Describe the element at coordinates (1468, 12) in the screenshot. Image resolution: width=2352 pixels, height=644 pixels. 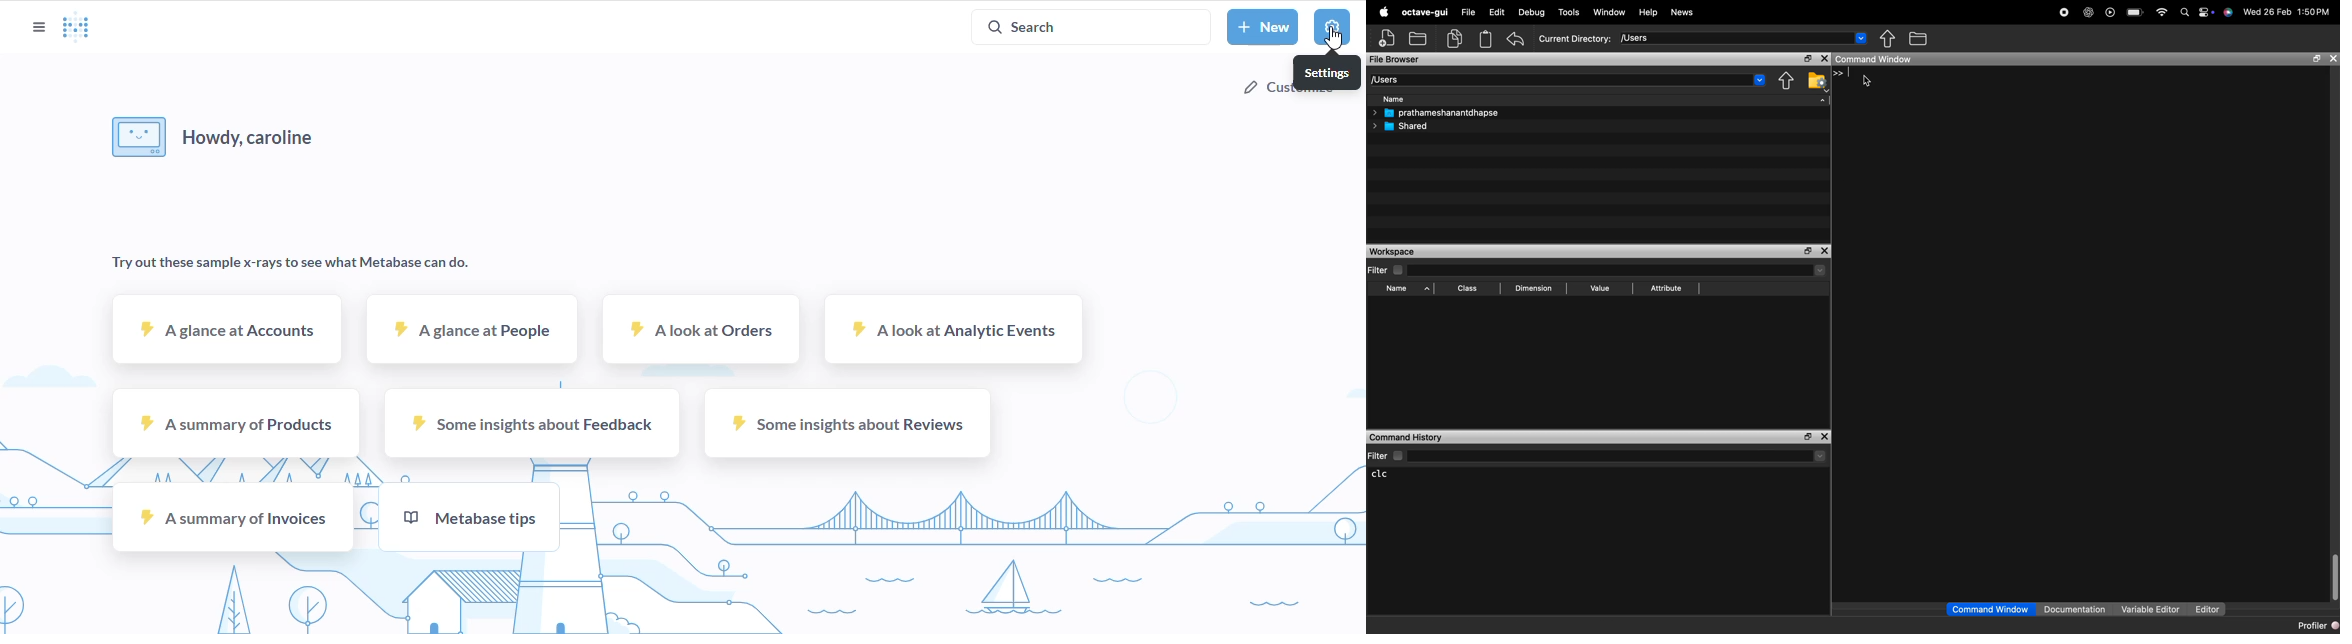
I see `File` at that location.